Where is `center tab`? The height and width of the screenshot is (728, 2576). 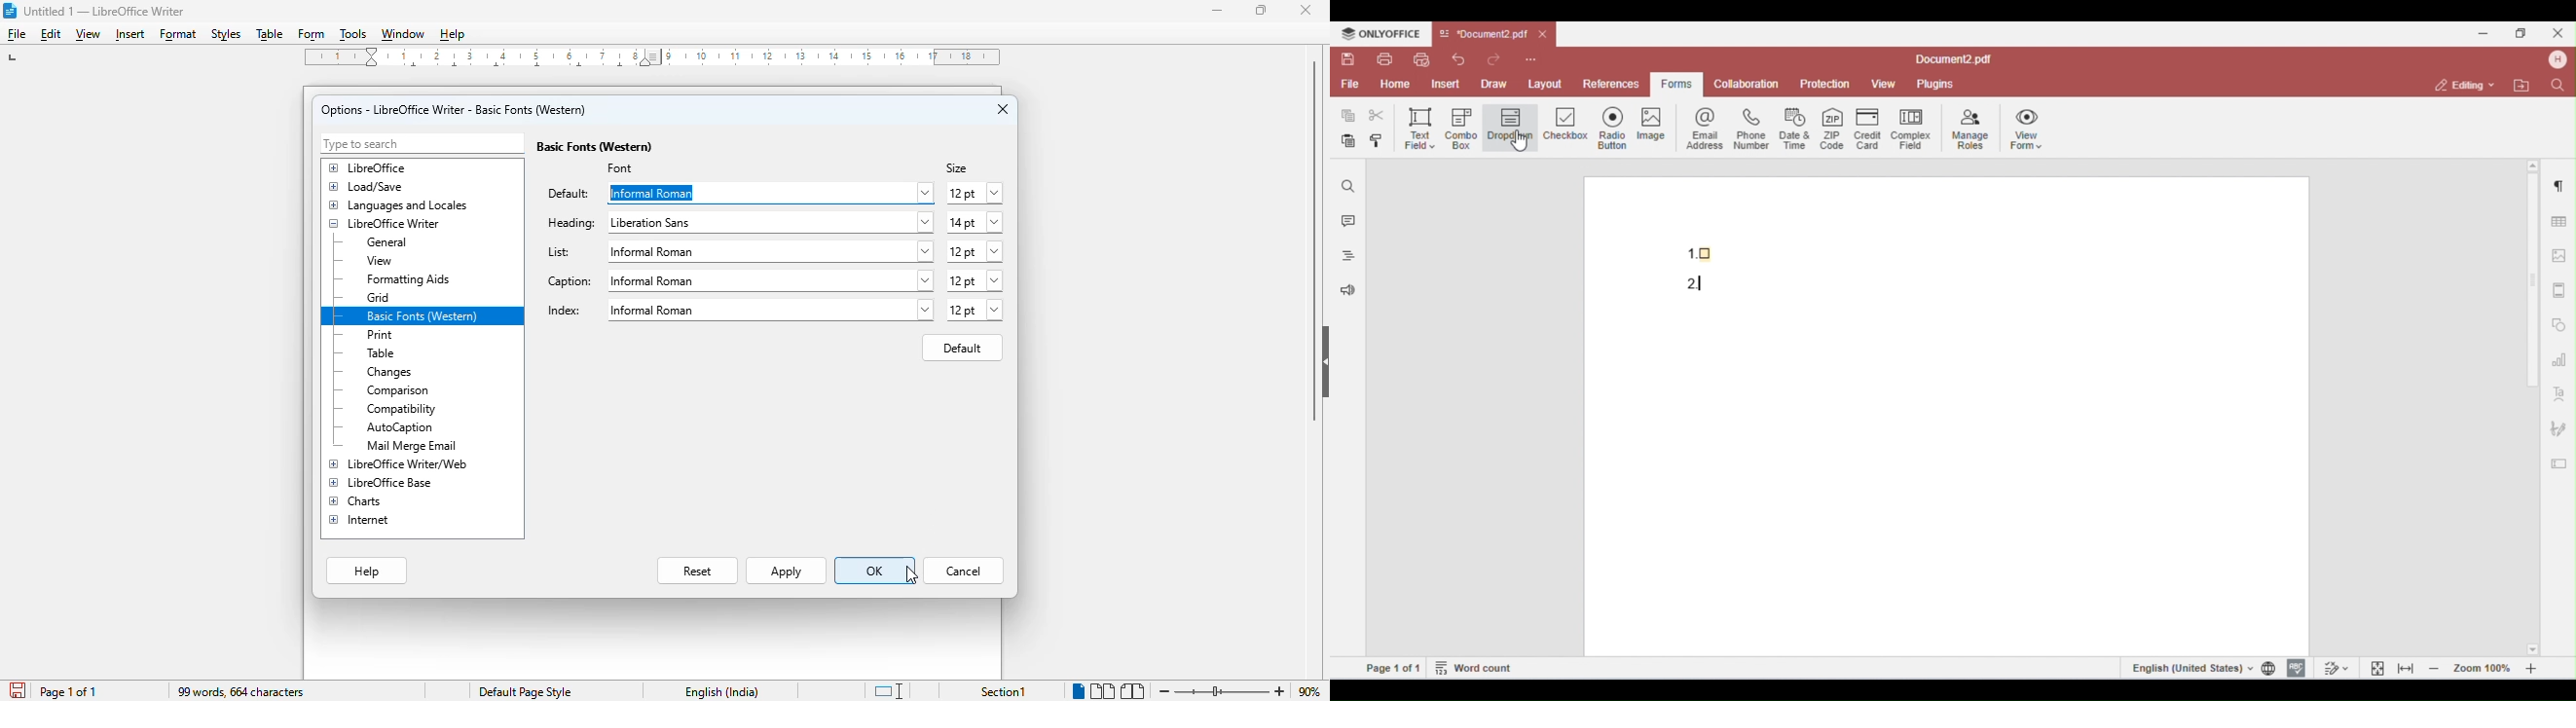 center tab is located at coordinates (540, 70).